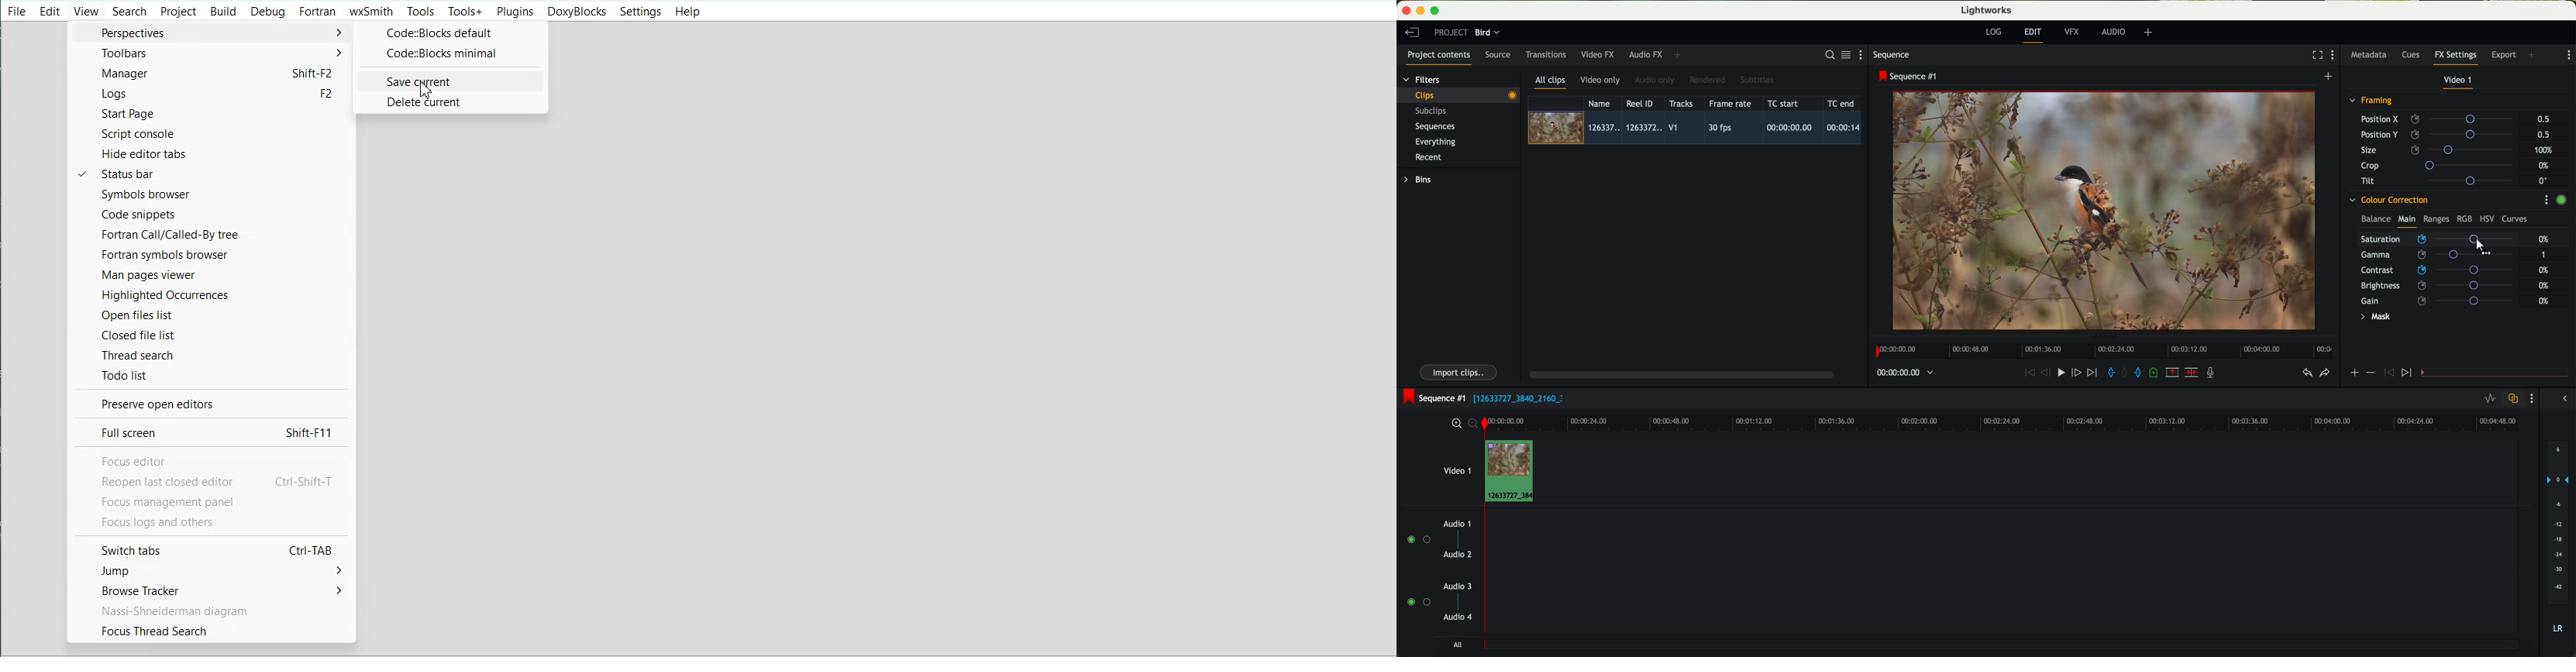 This screenshot has height=672, width=2576. What do you see at coordinates (2330, 77) in the screenshot?
I see `create a new sequence` at bounding box center [2330, 77].